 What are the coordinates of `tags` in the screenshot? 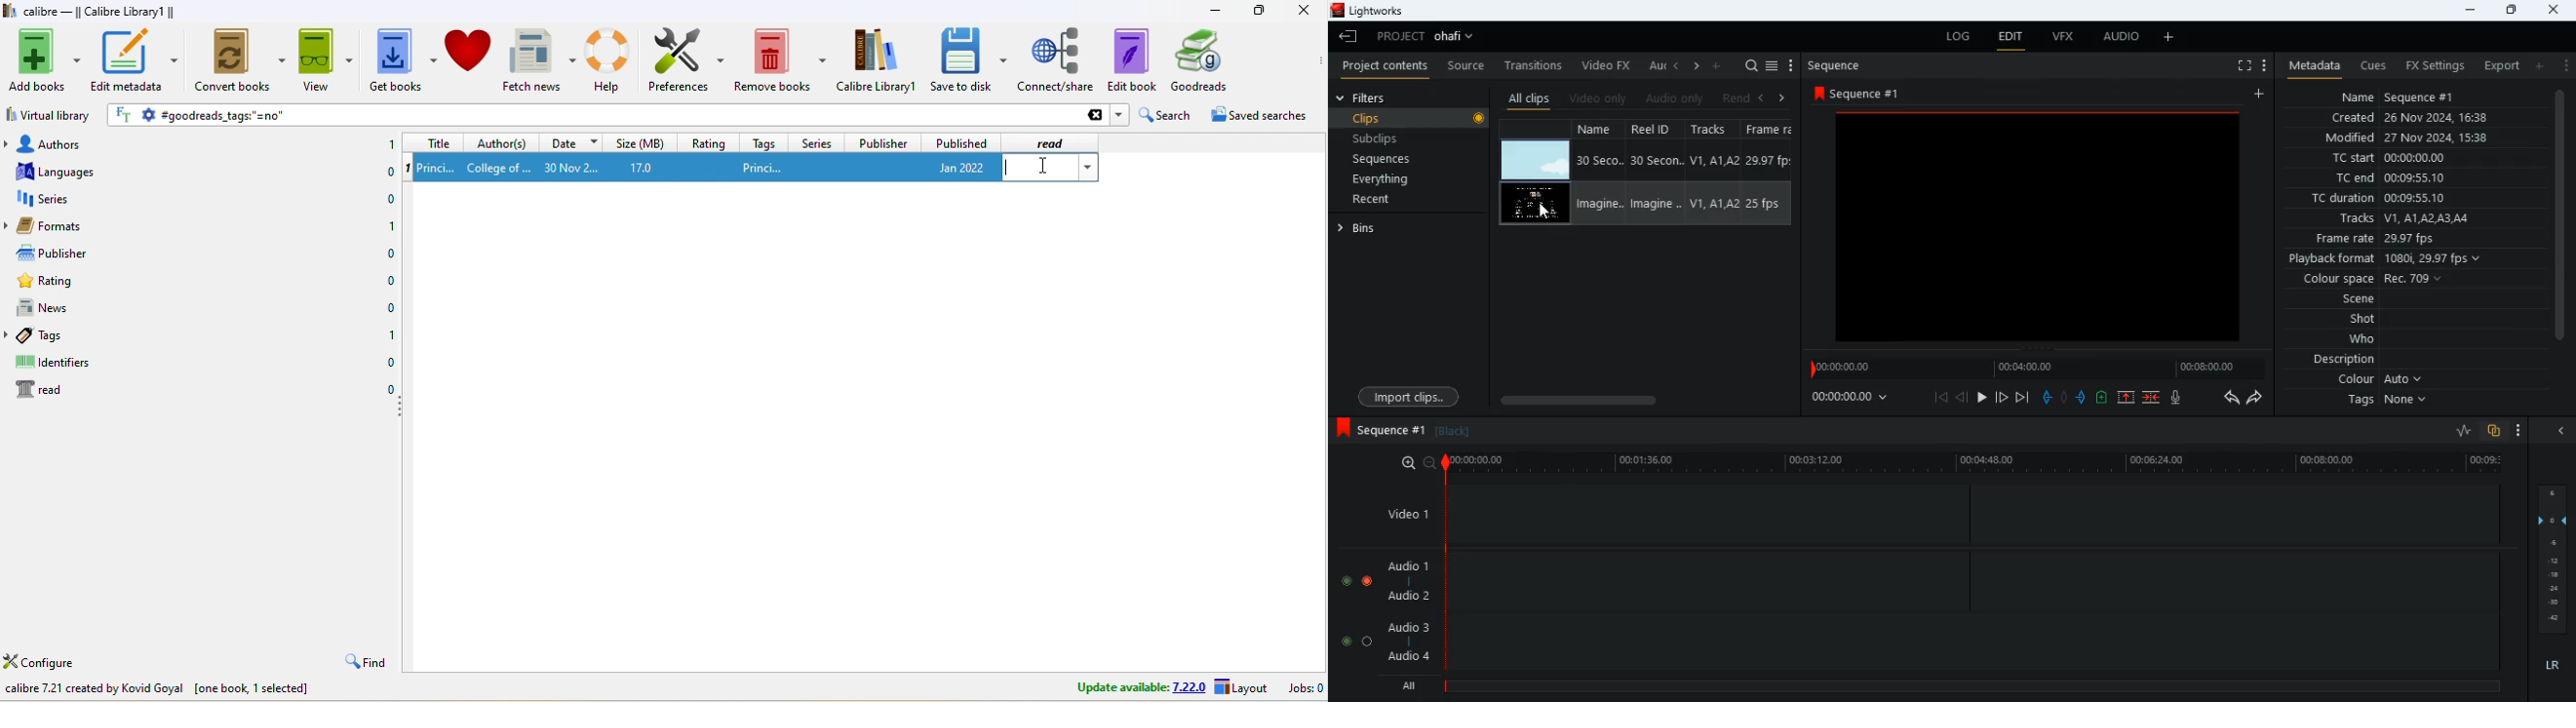 It's located at (765, 143).